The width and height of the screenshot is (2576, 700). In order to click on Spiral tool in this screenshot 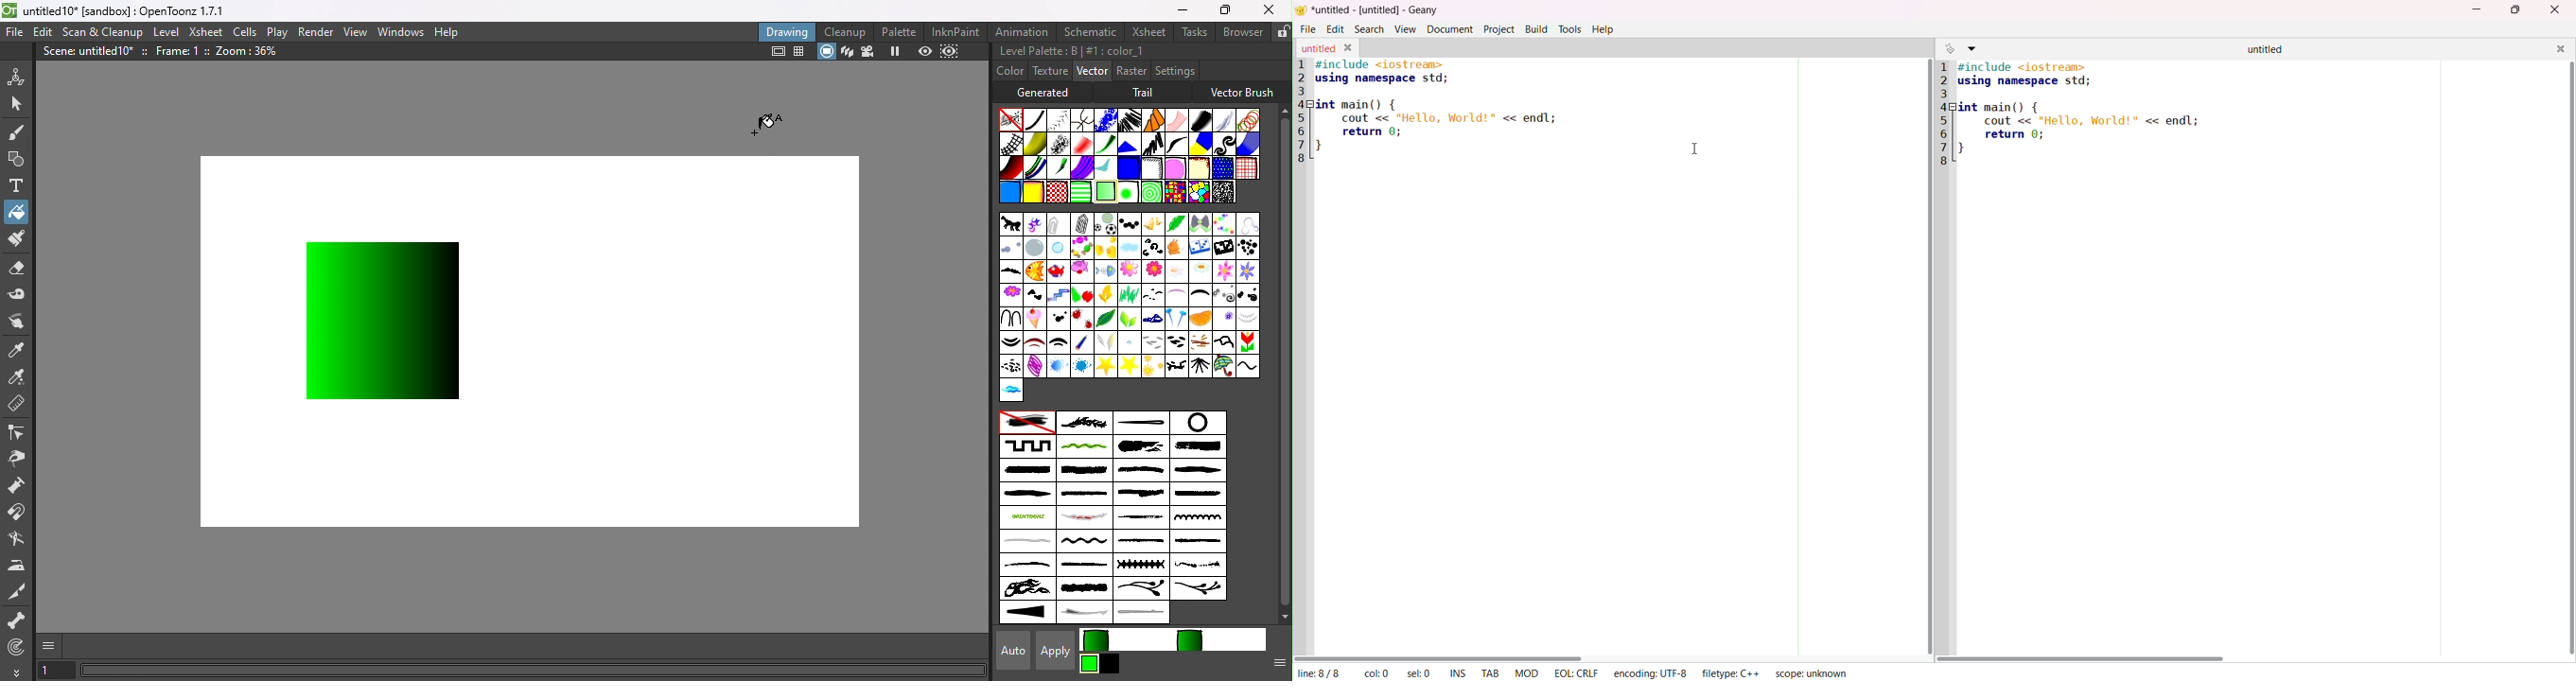, I will do `click(21, 646)`.